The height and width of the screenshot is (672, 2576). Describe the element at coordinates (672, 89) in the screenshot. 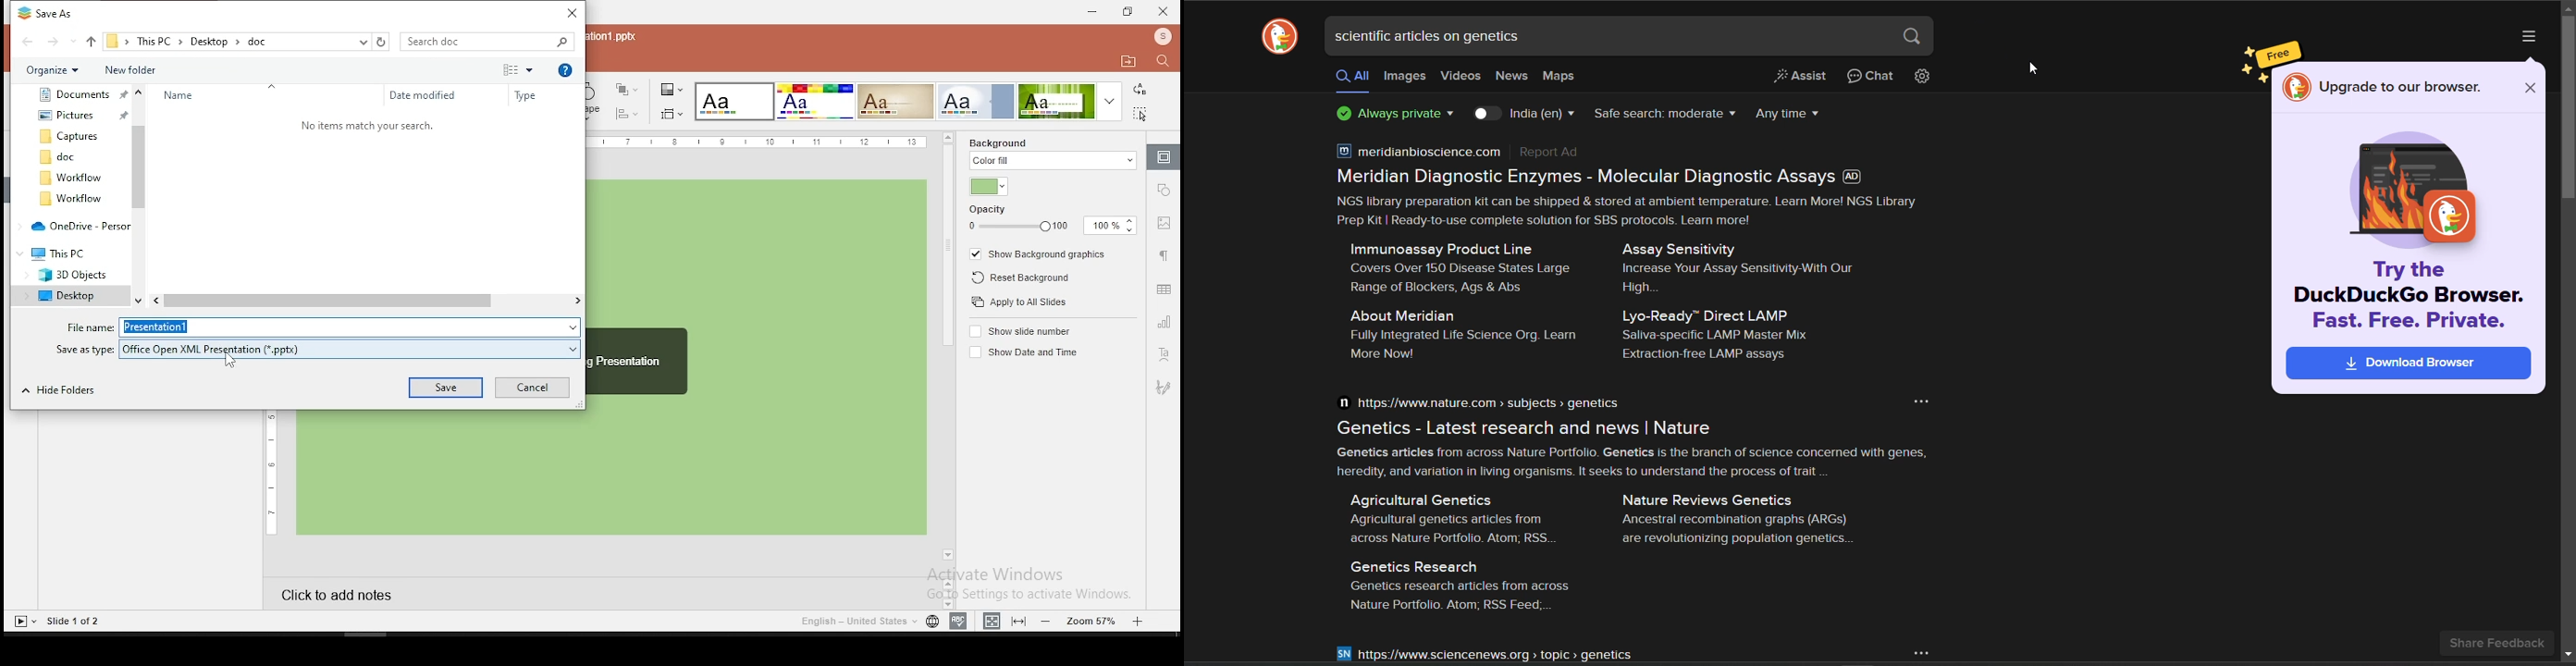

I see `change color theme` at that location.